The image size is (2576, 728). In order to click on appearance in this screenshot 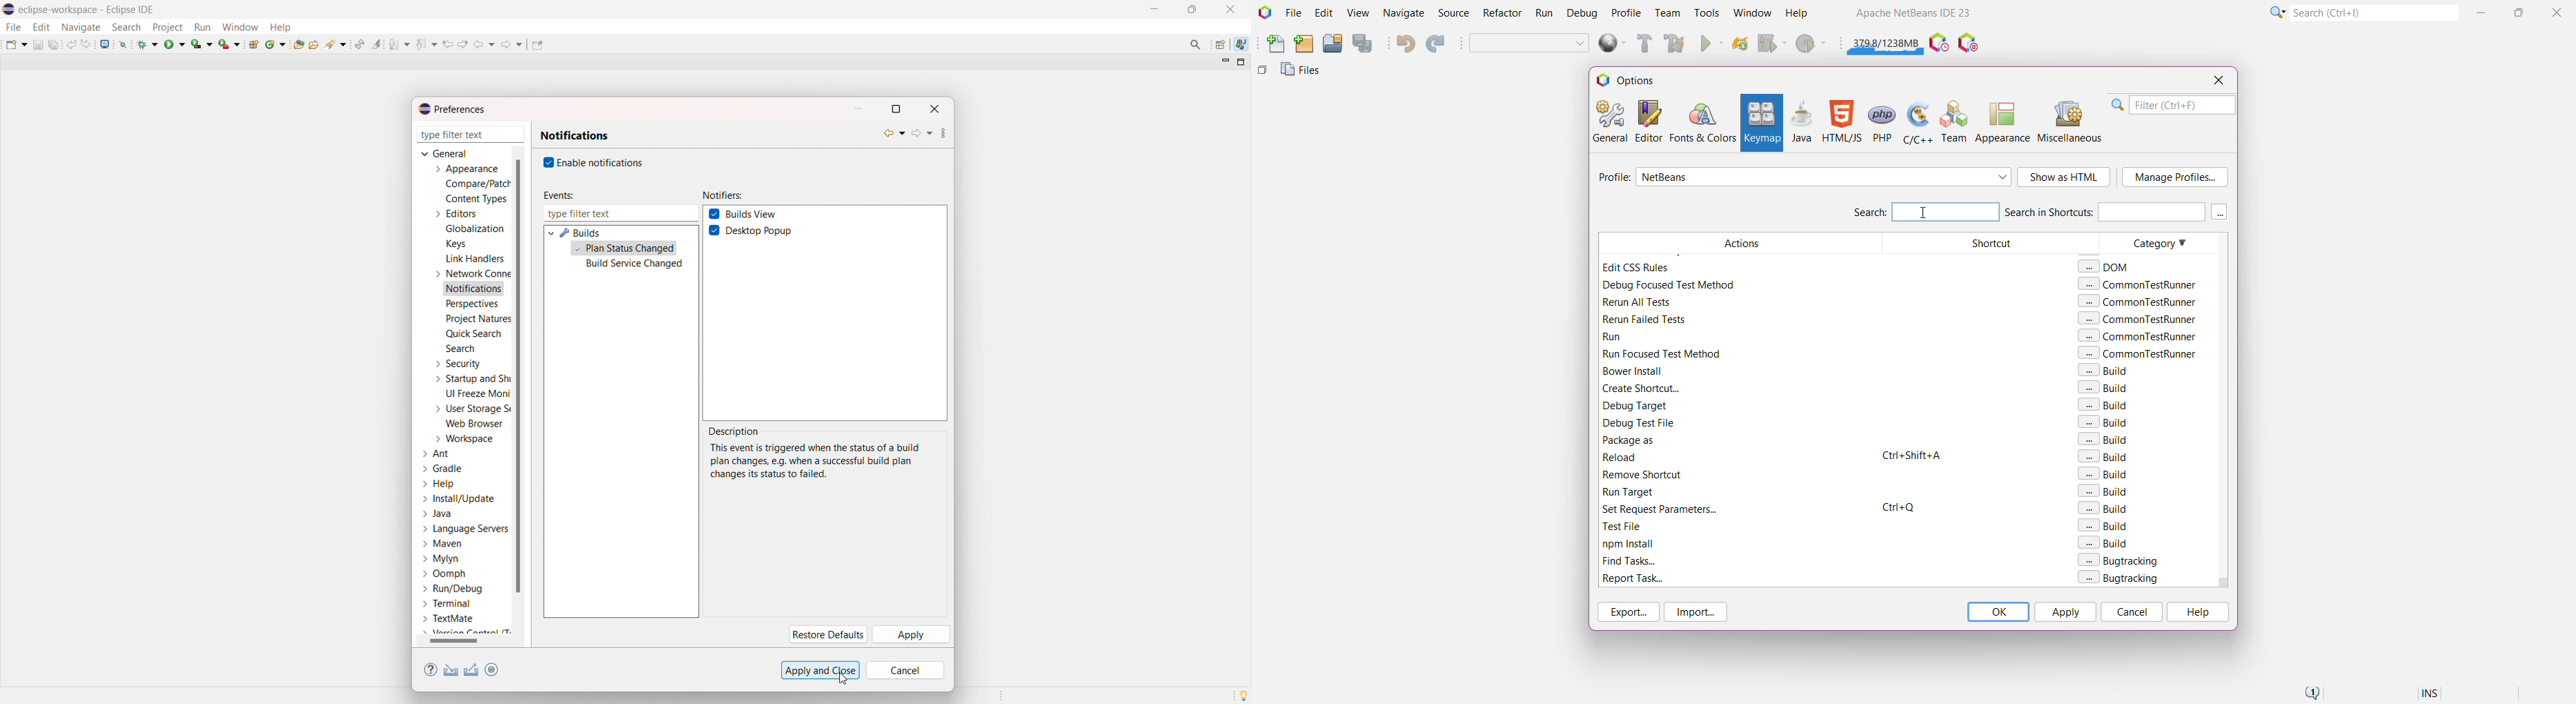, I will do `click(465, 169)`.